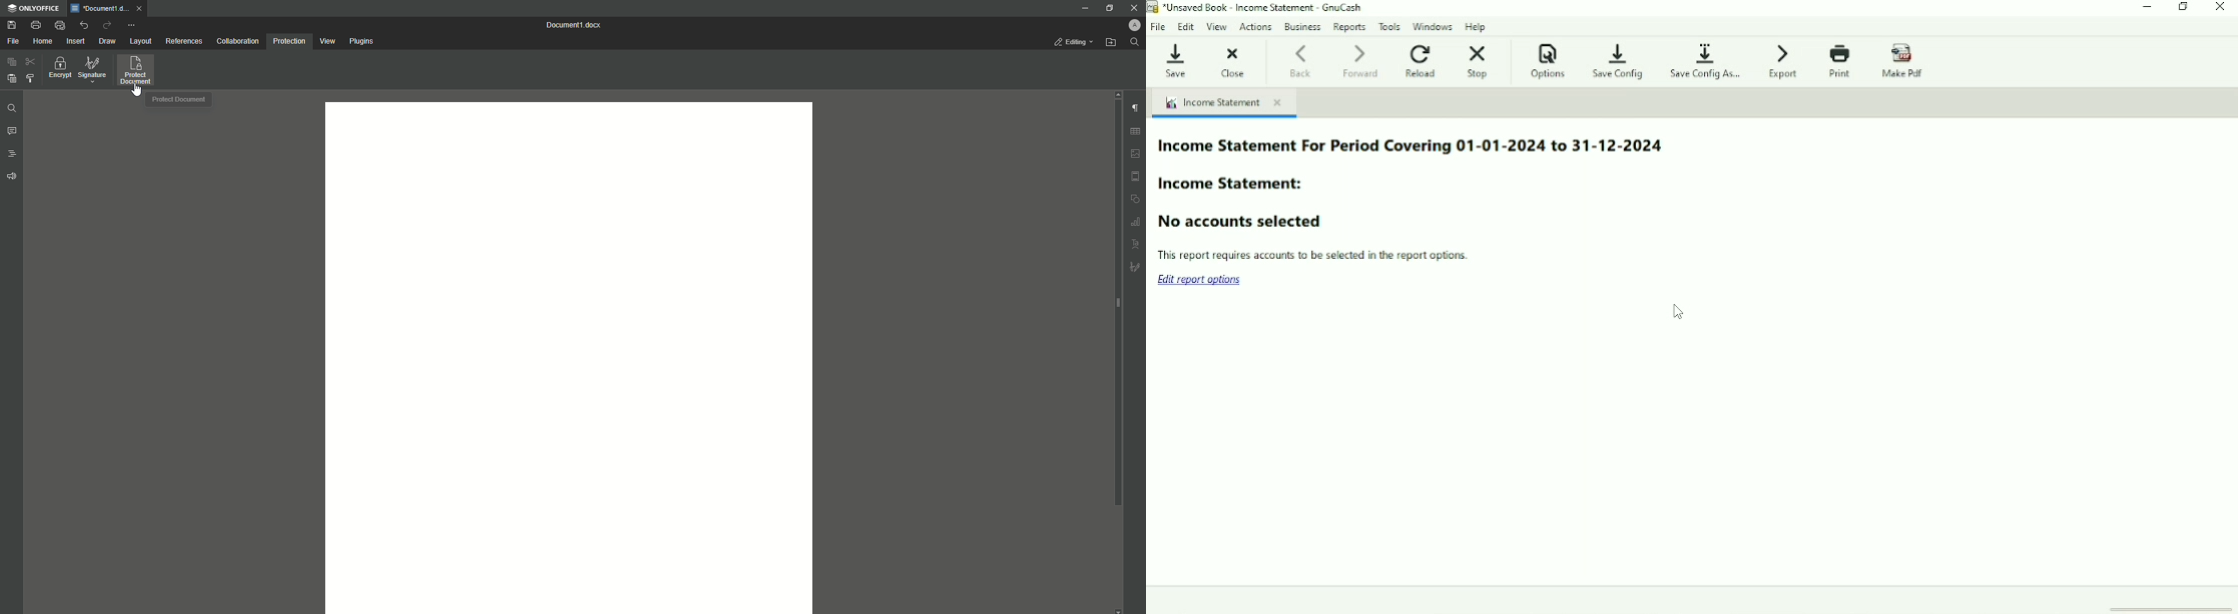 This screenshot has height=616, width=2240. Describe the element at coordinates (34, 8) in the screenshot. I see `ONLYOFFICE` at that location.